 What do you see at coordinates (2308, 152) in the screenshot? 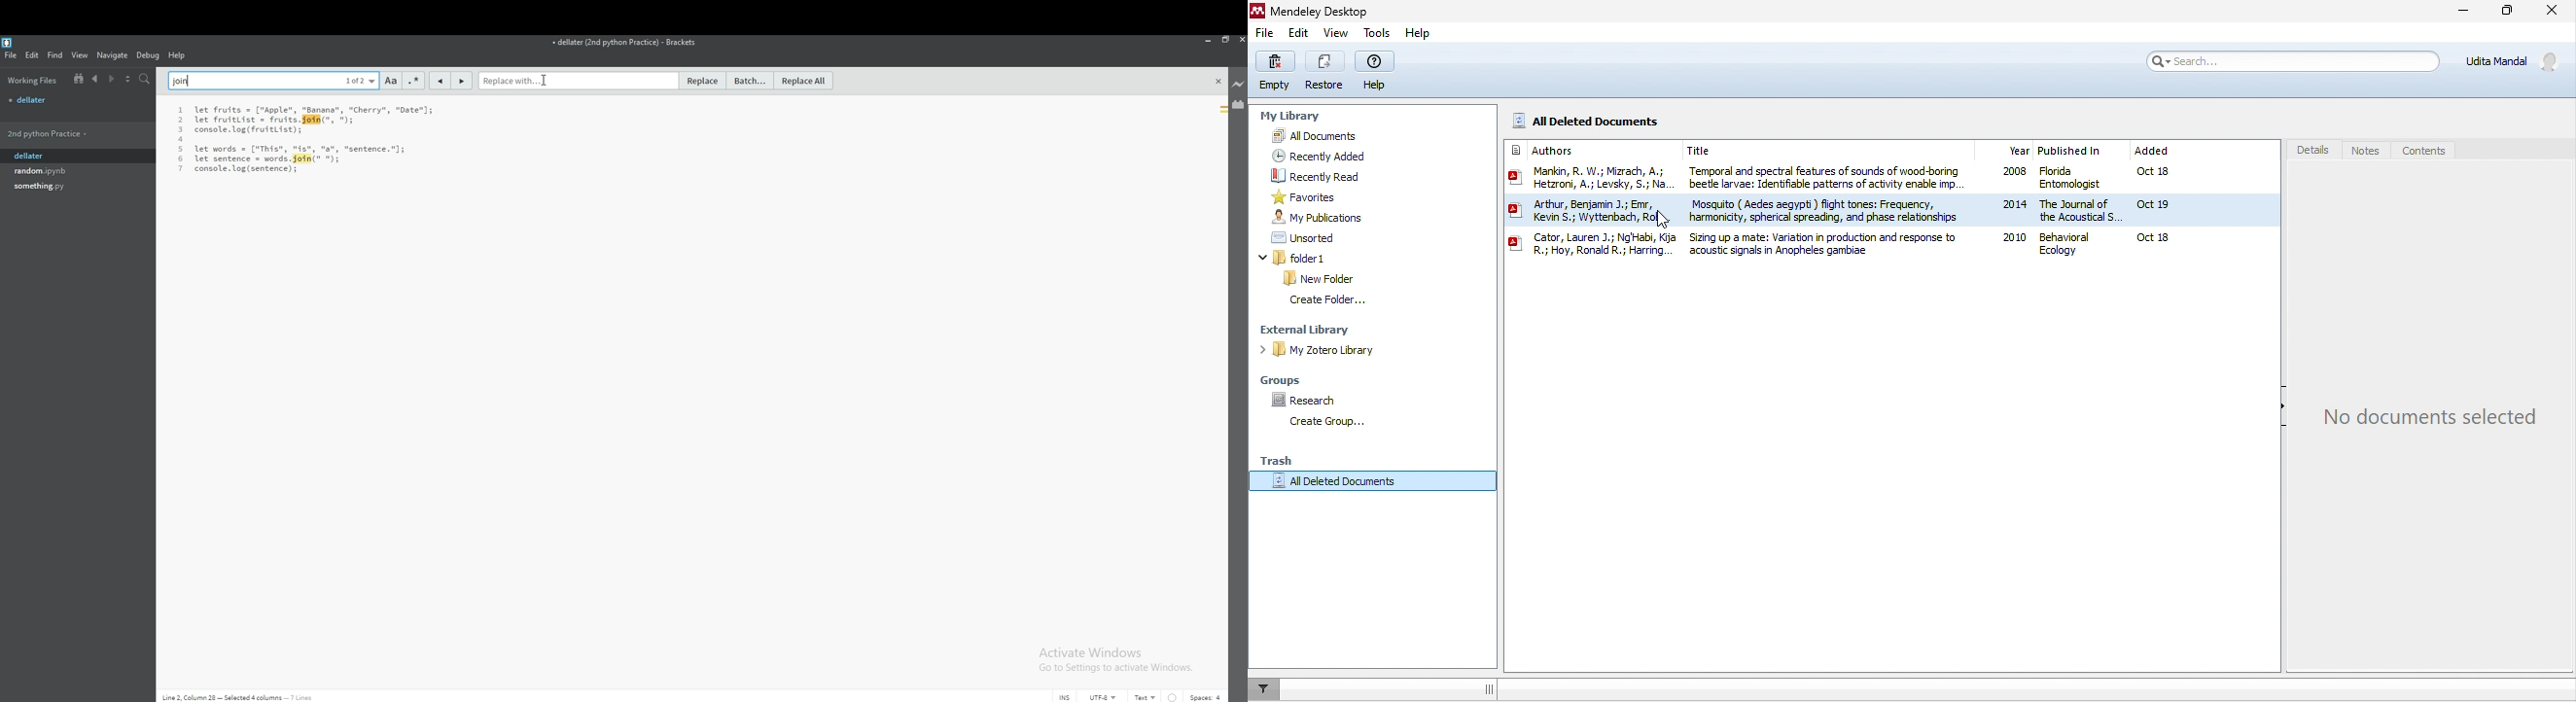
I see `details` at bounding box center [2308, 152].